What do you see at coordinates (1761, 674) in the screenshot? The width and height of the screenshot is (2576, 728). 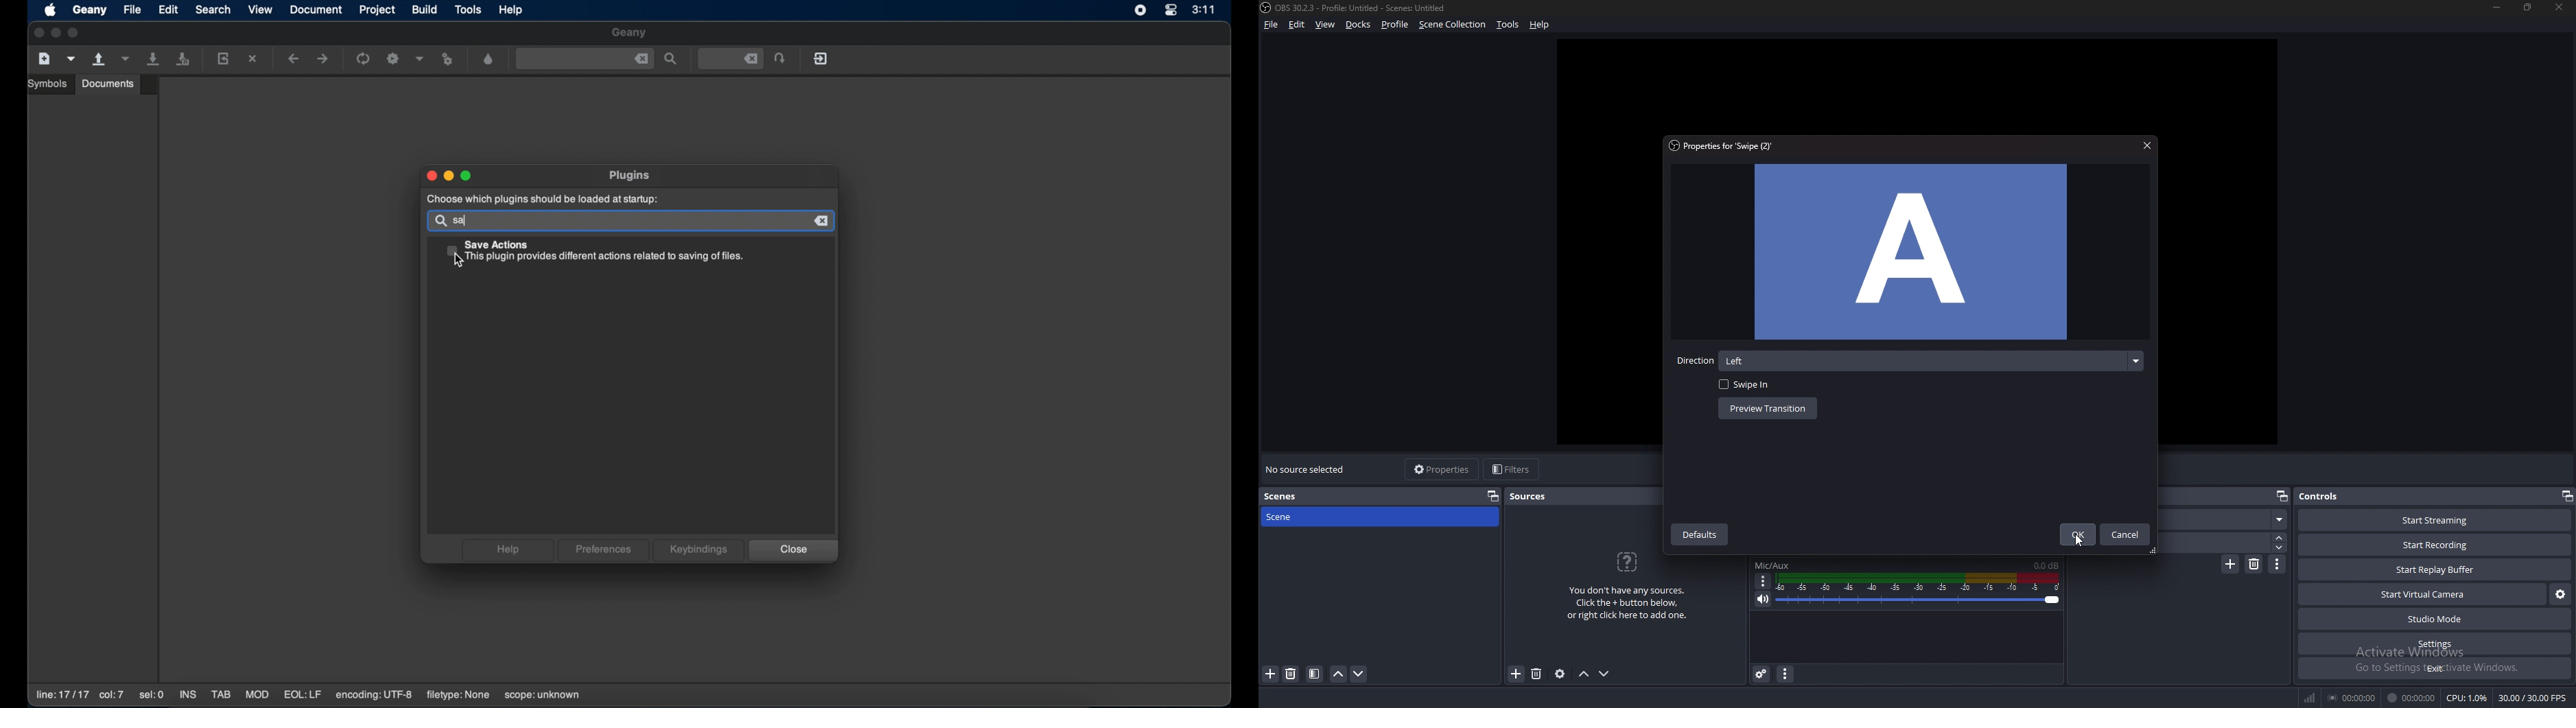 I see `advanced audio properties` at bounding box center [1761, 674].